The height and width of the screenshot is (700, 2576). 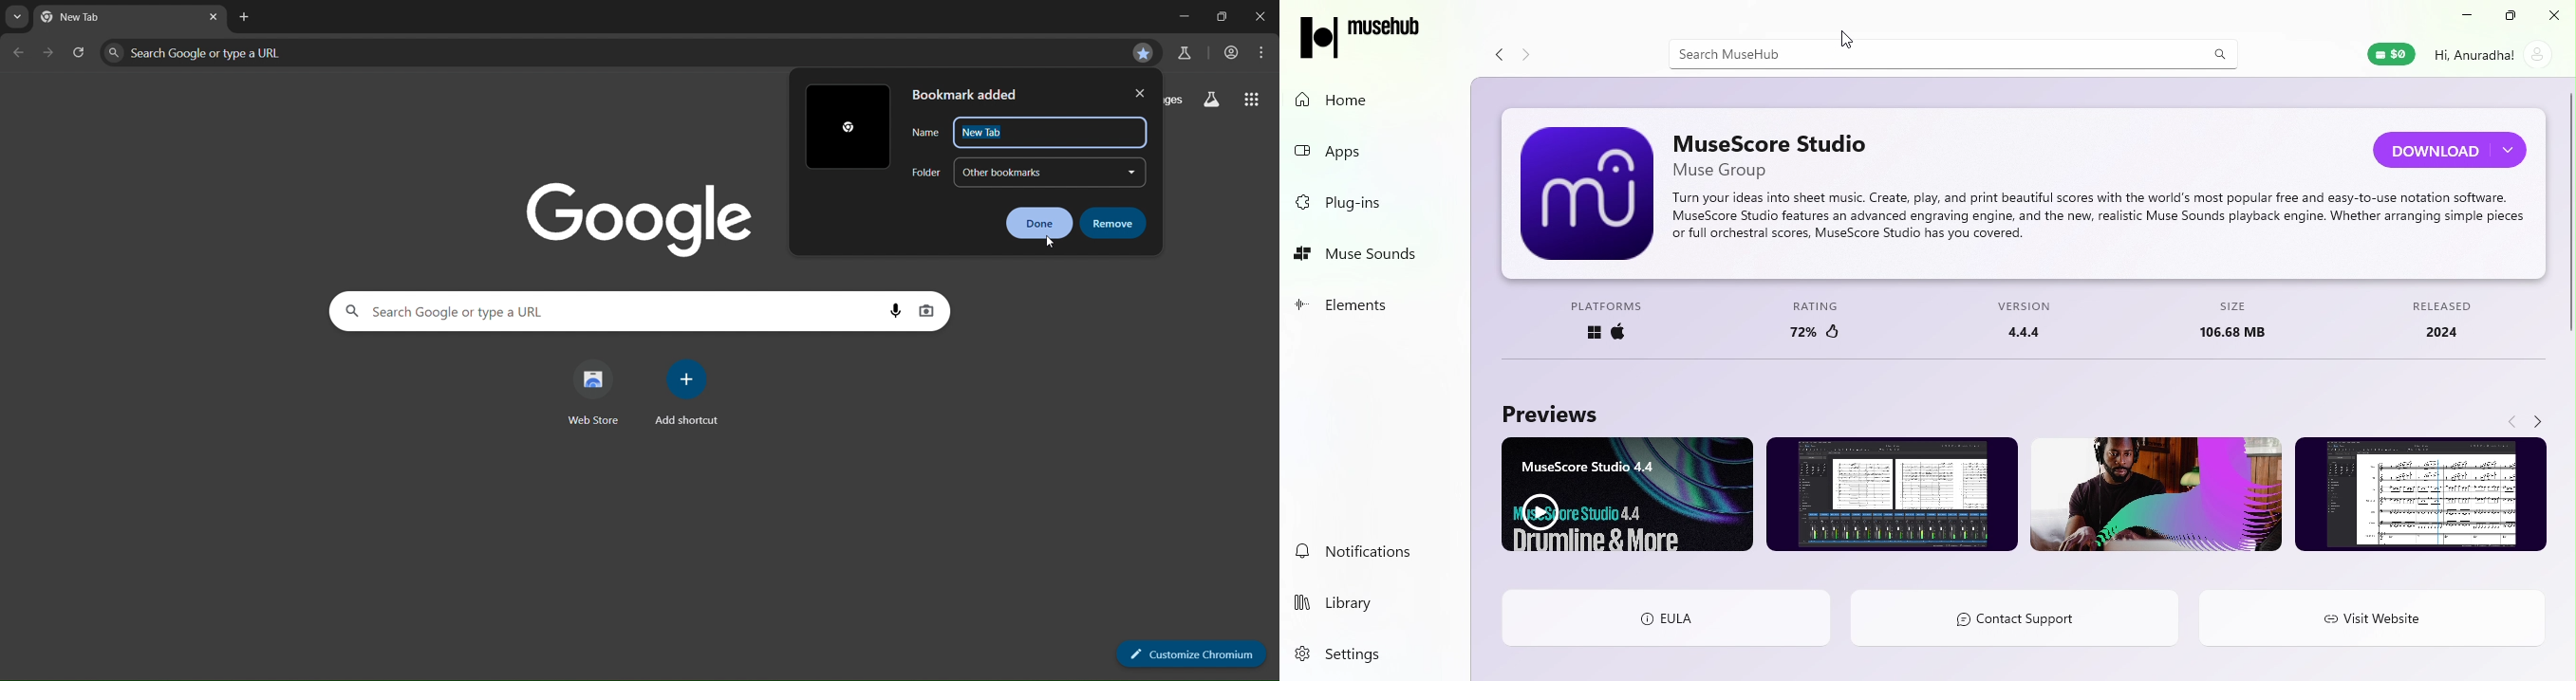 What do you see at coordinates (1229, 53) in the screenshot?
I see `account` at bounding box center [1229, 53].